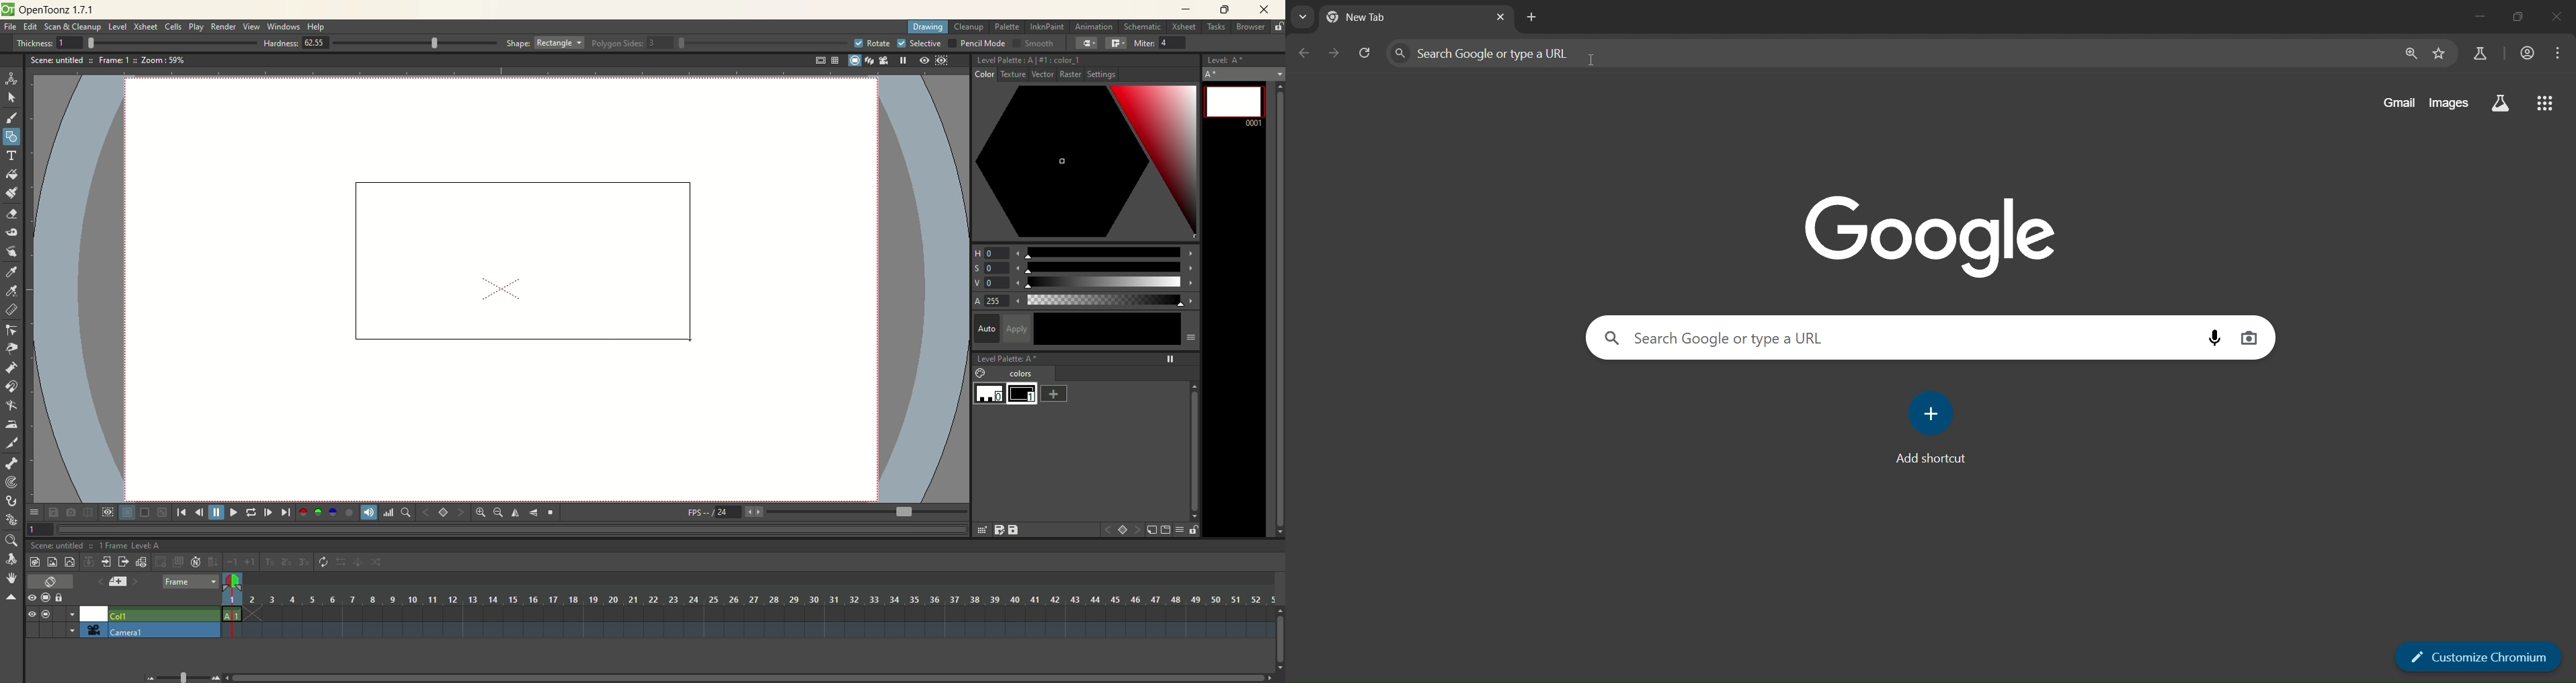 The width and height of the screenshot is (2576, 700). What do you see at coordinates (147, 27) in the screenshot?
I see `X sheet` at bounding box center [147, 27].